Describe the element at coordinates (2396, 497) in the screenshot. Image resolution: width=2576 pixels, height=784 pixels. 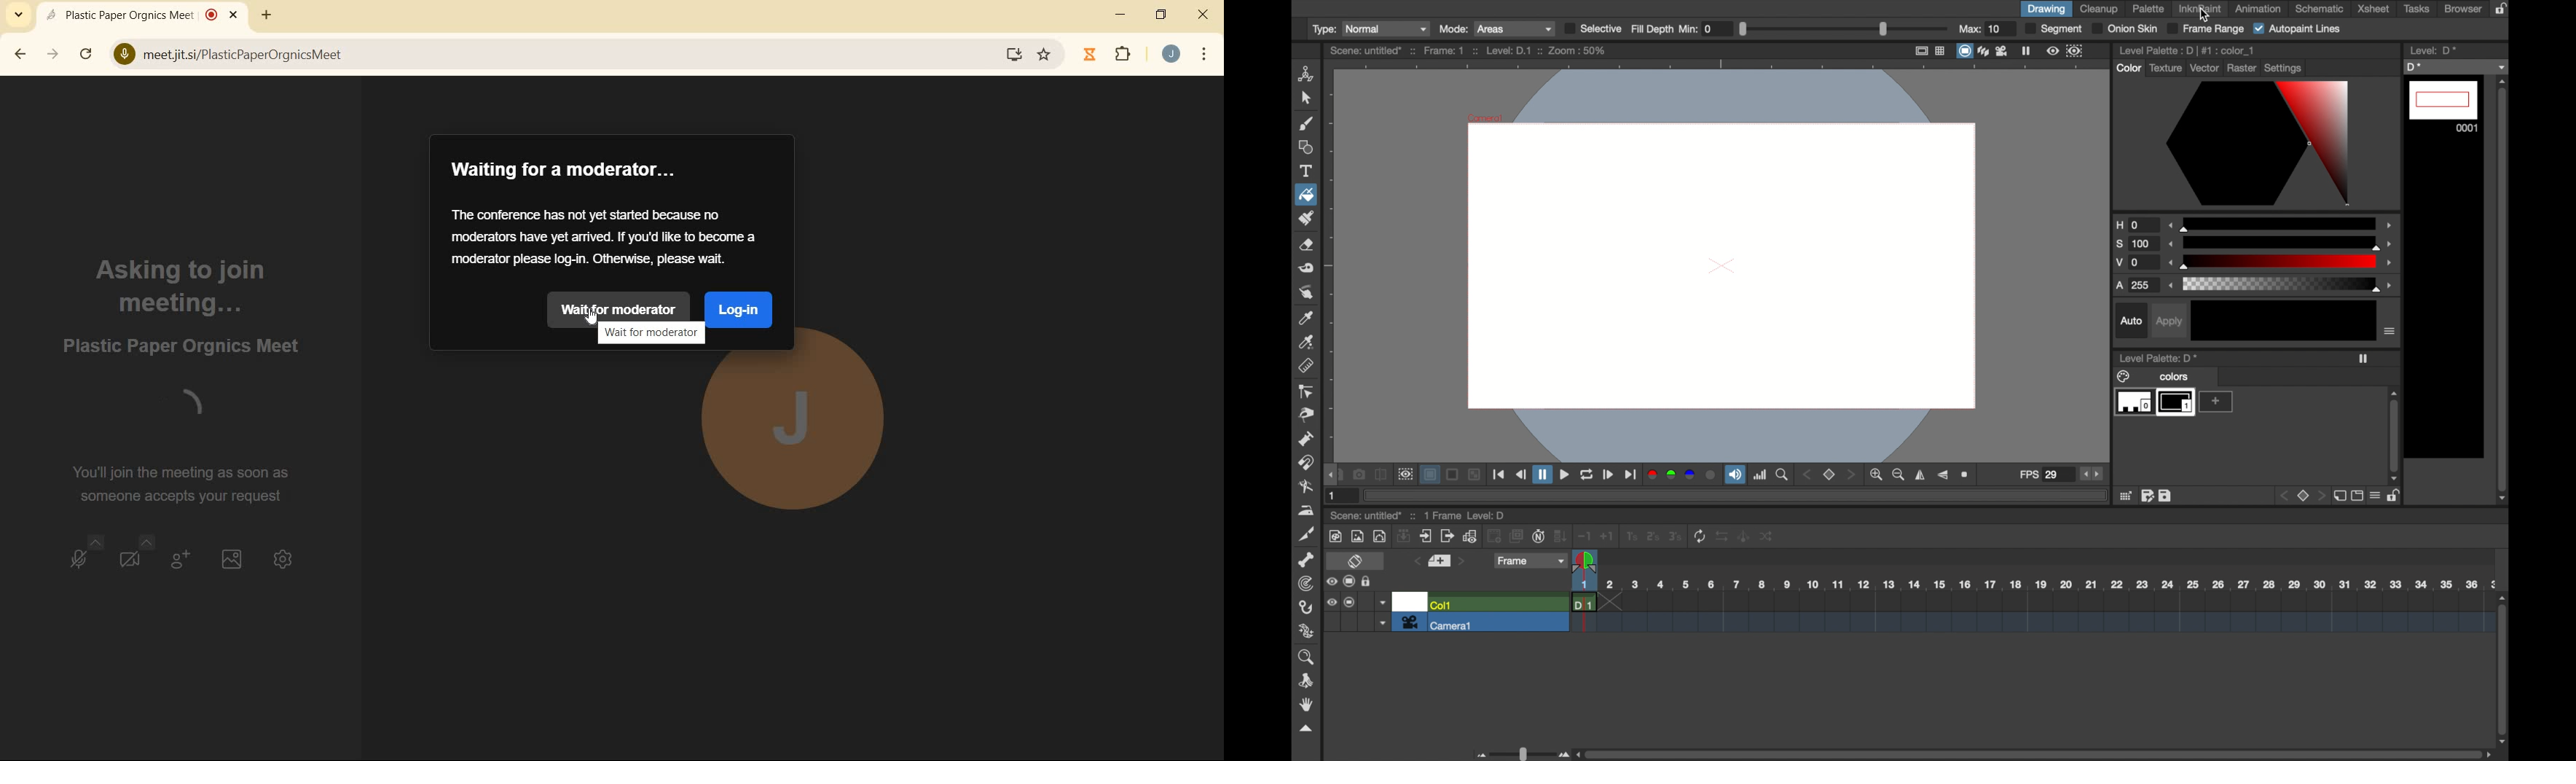
I see `unlock` at that location.